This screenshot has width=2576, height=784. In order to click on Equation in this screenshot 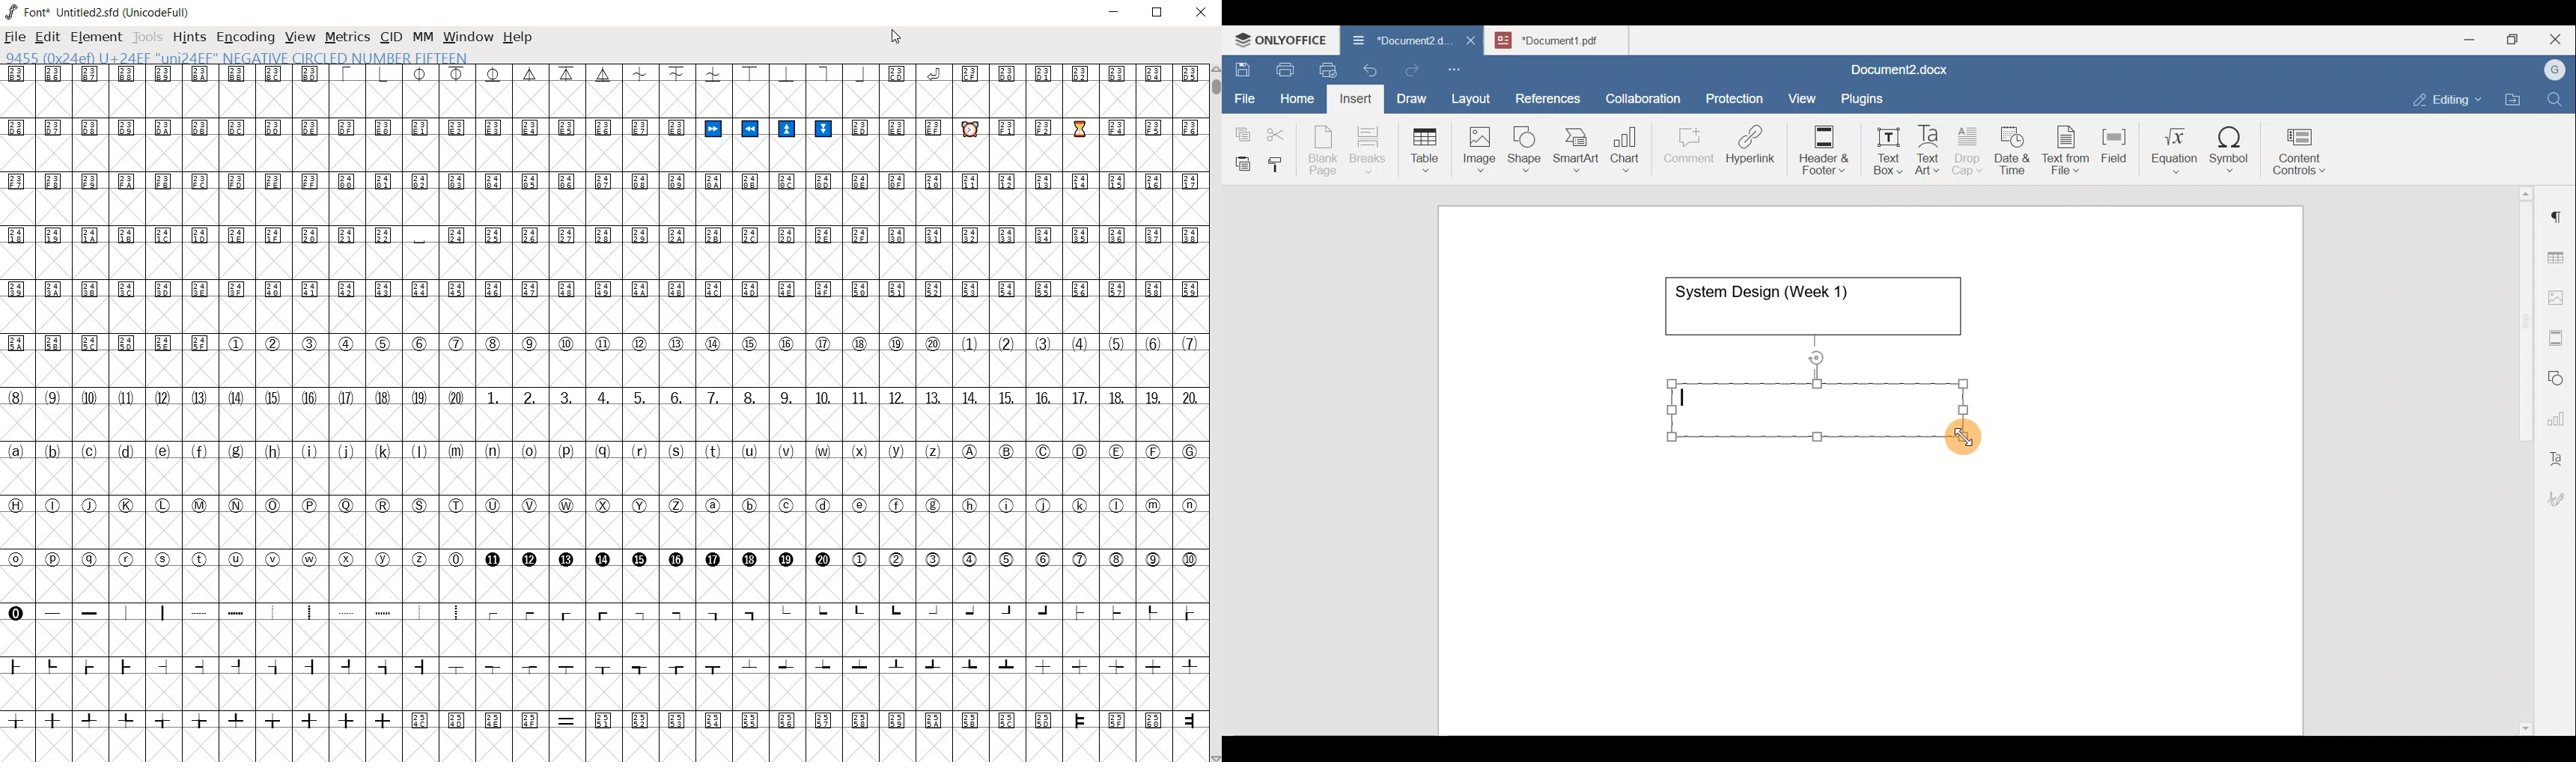, I will do `click(2178, 150)`.